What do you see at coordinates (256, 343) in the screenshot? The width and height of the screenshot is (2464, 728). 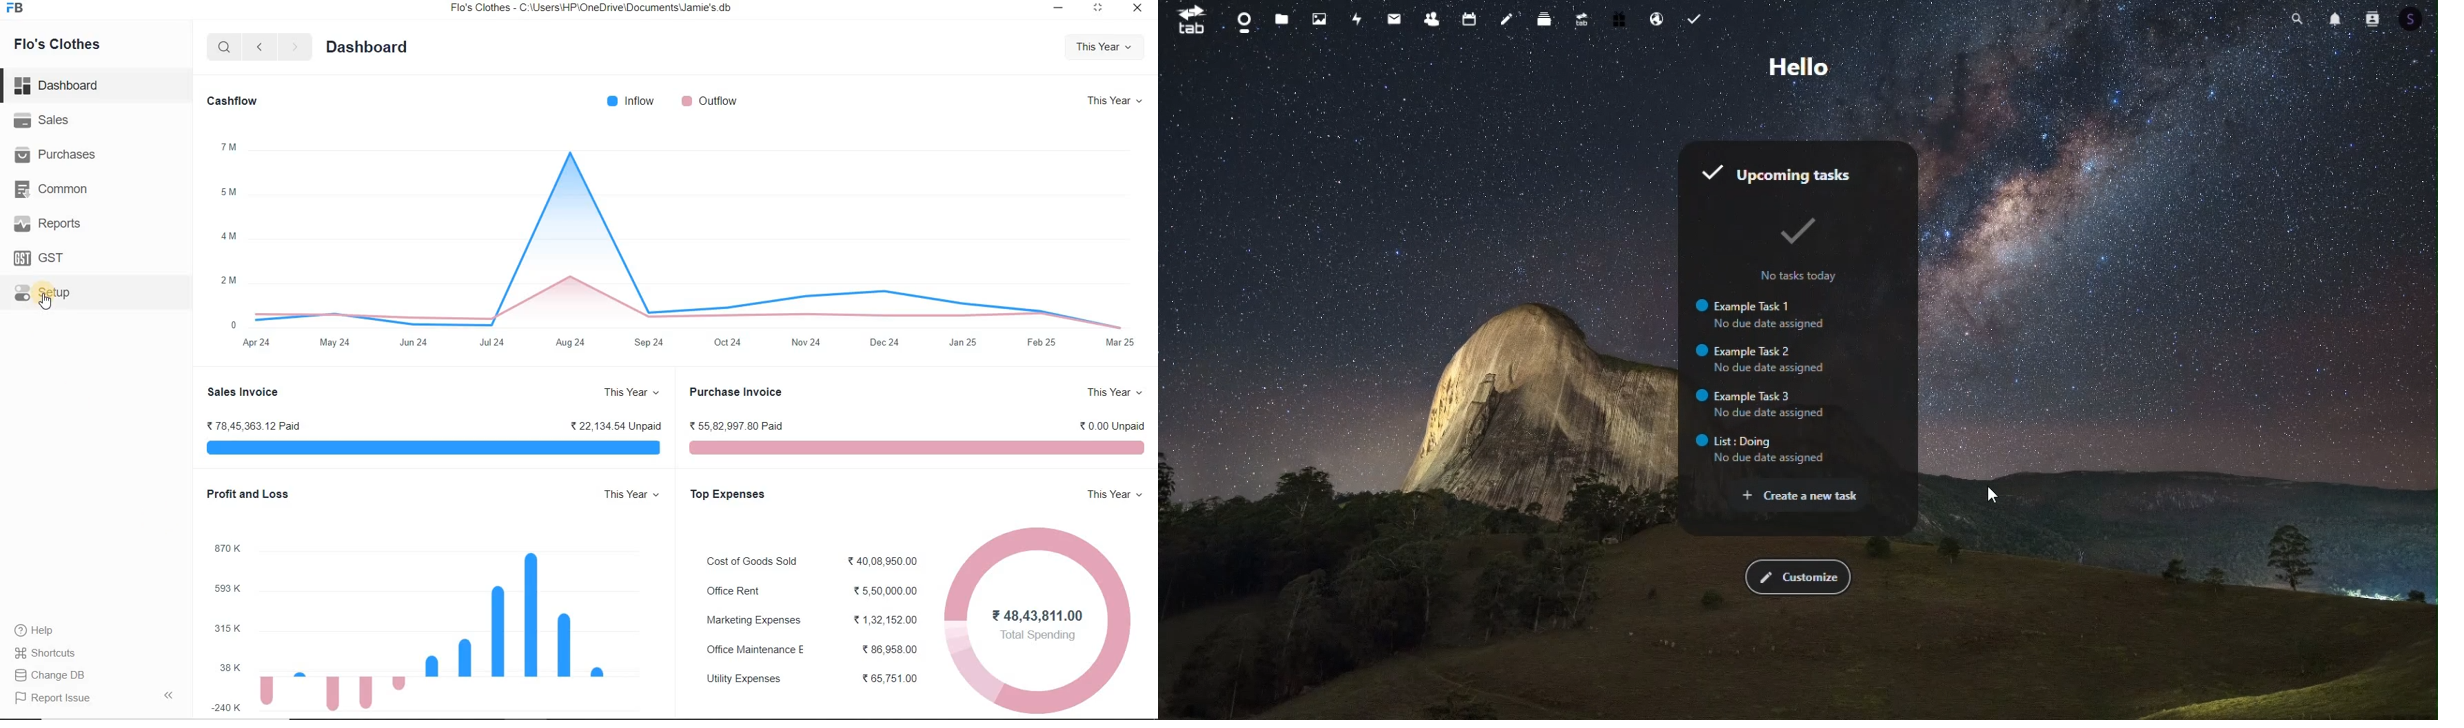 I see `Apr 24` at bounding box center [256, 343].